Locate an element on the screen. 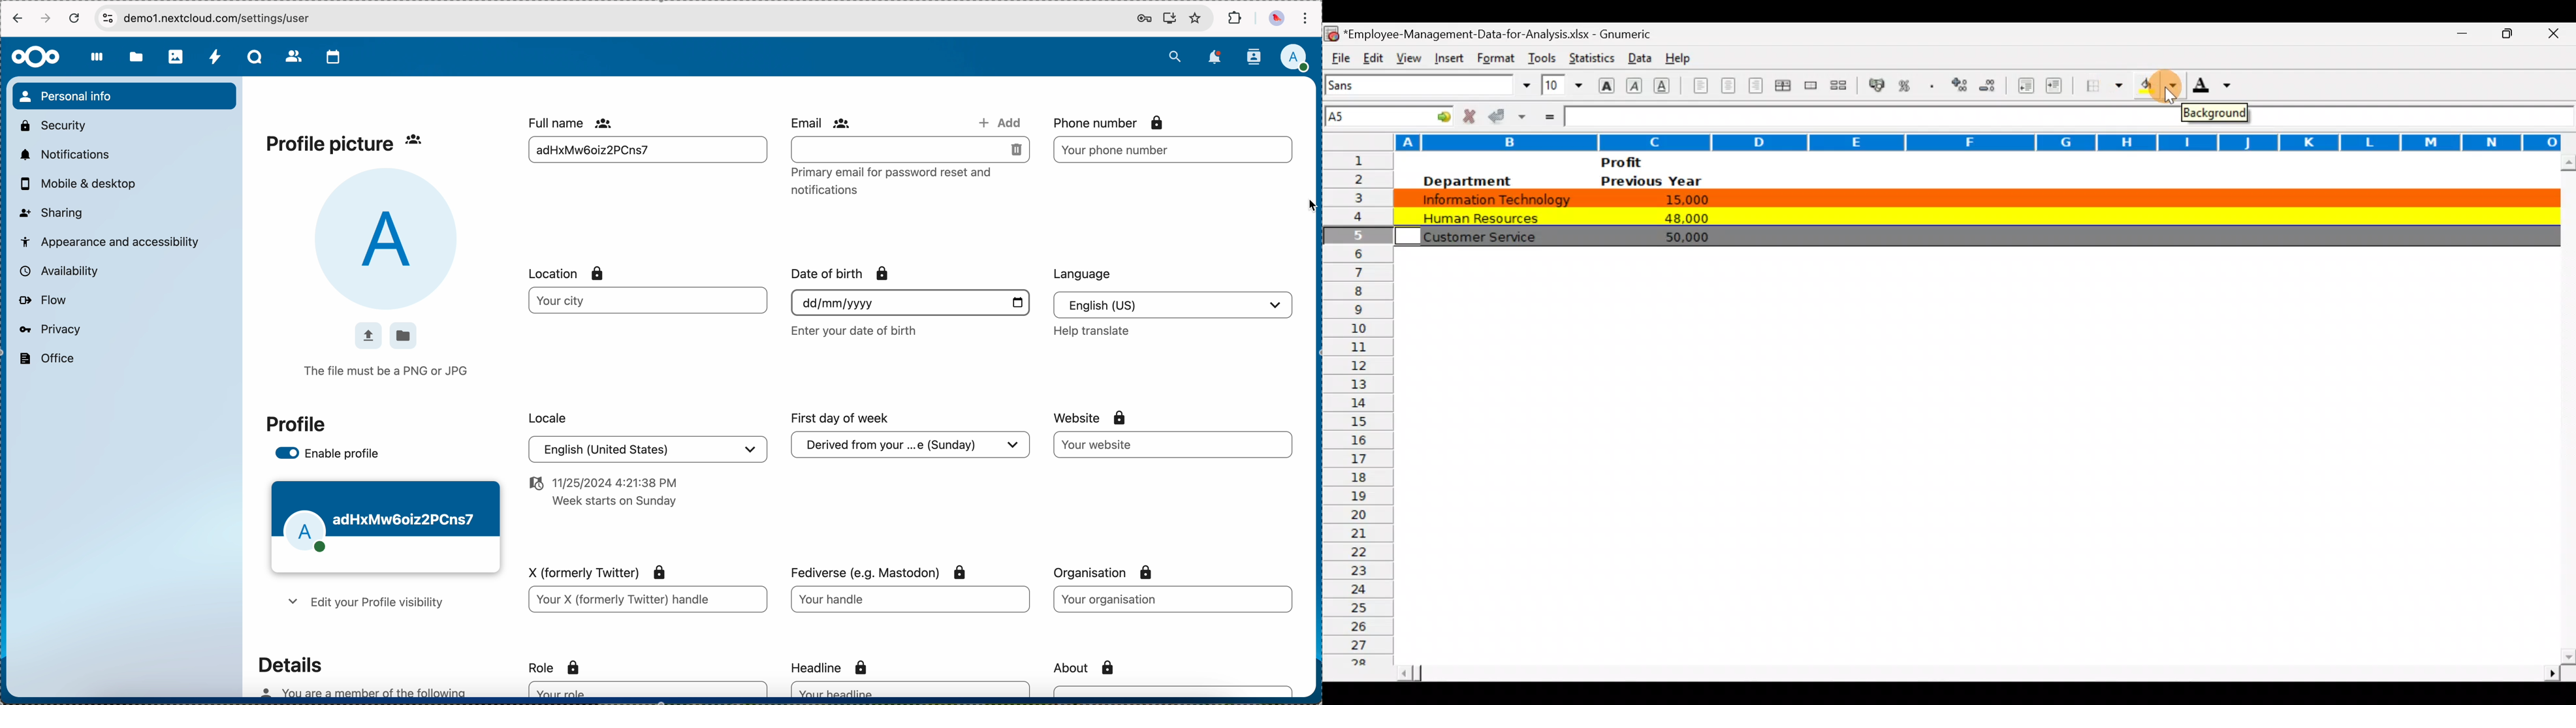 Image resolution: width=2576 pixels, height=728 pixels. add is located at coordinates (996, 120).